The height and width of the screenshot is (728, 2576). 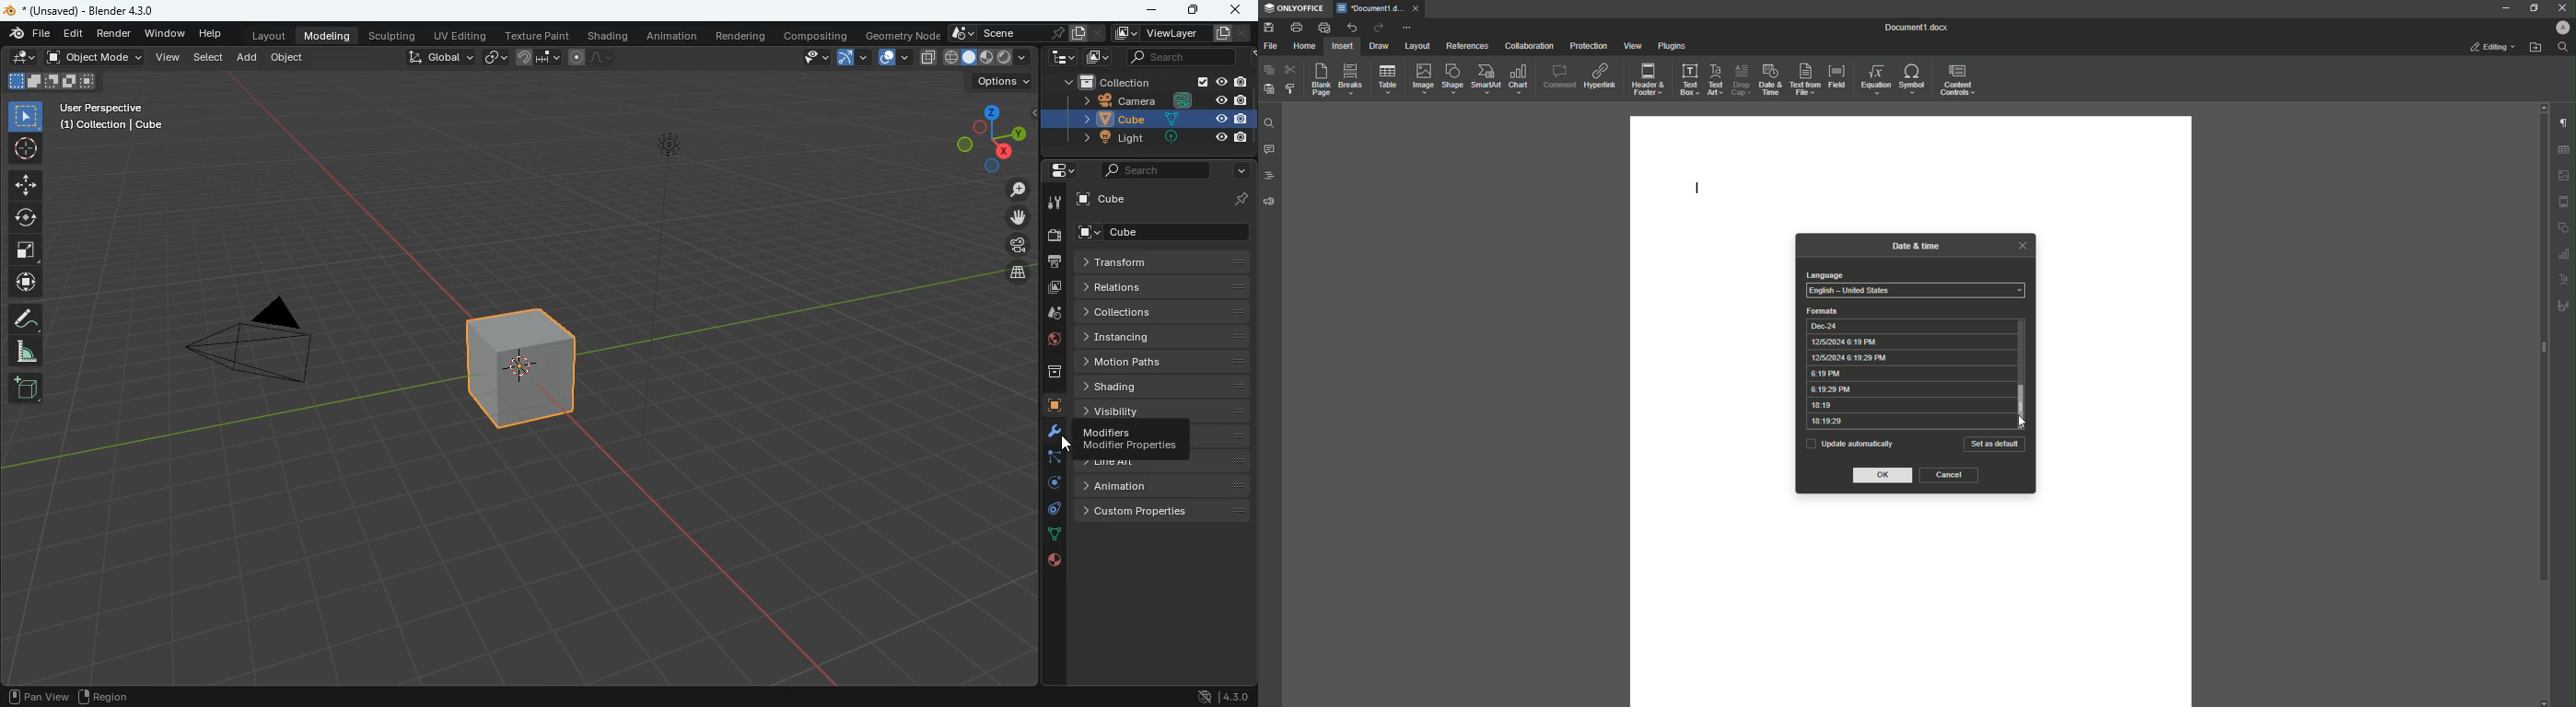 What do you see at coordinates (1914, 80) in the screenshot?
I see `Symbol` at bounding box center [1914, 80].